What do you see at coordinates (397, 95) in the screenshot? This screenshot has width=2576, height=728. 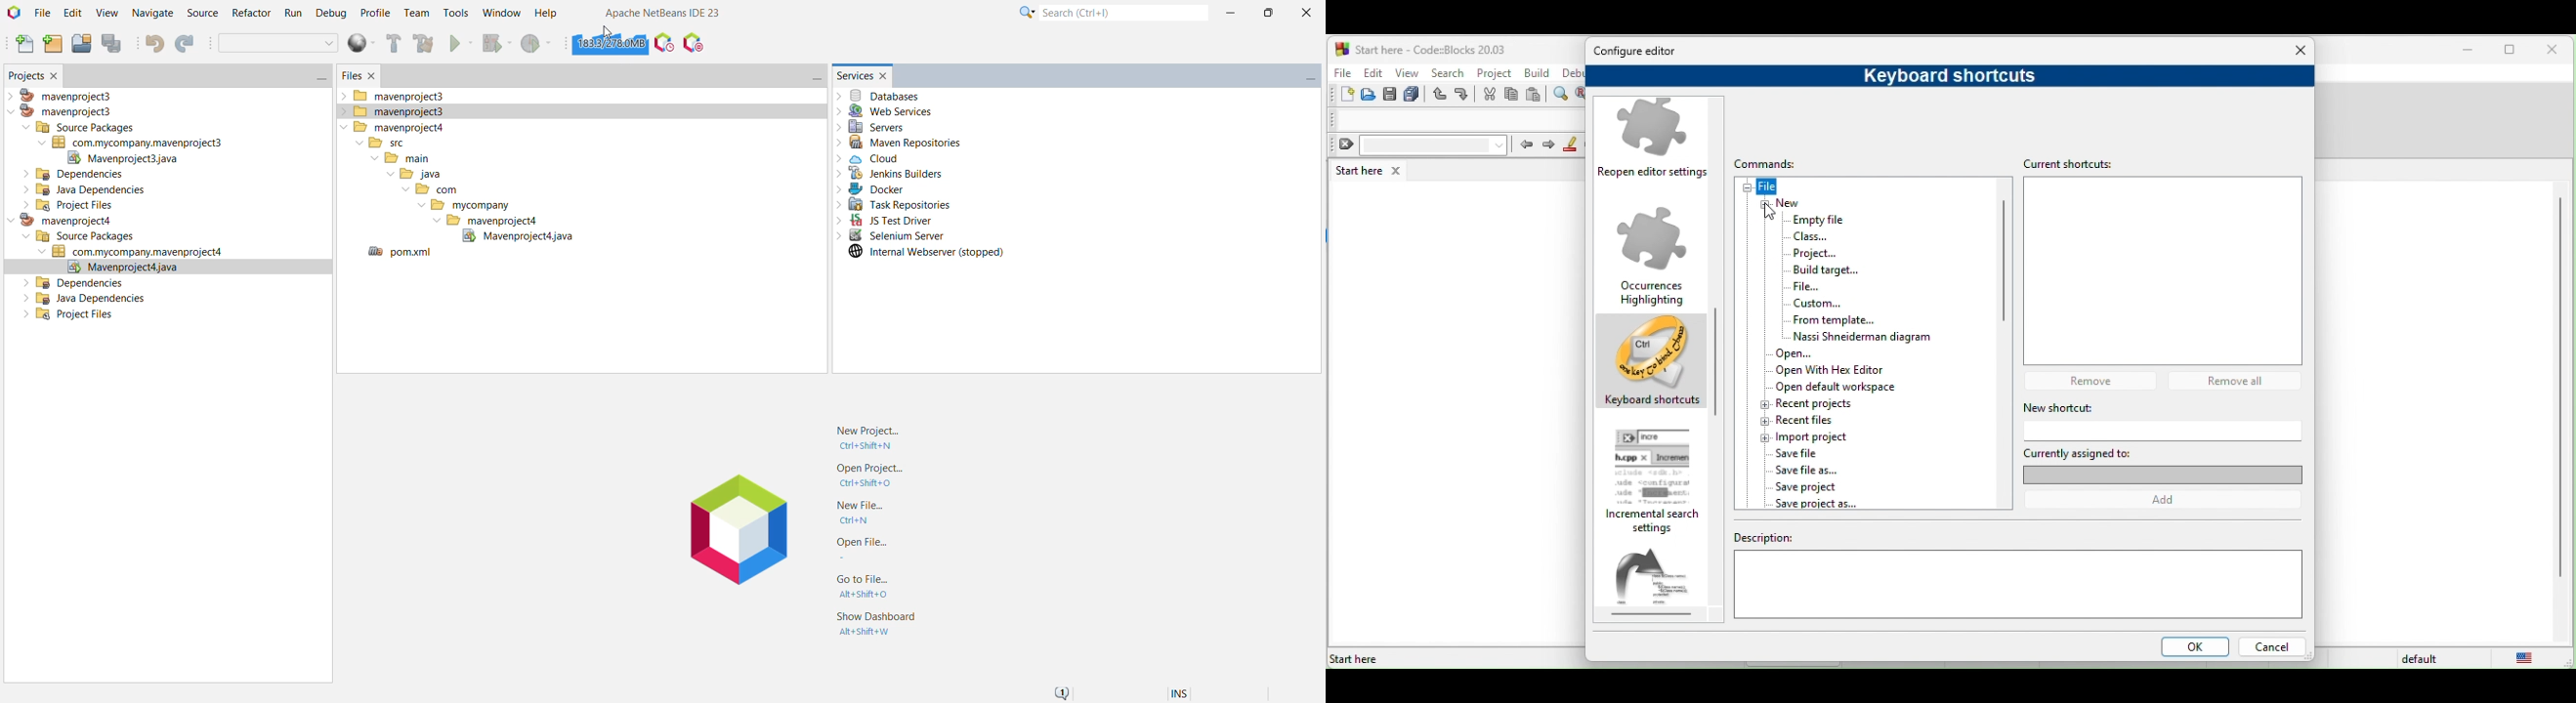 I see `mavenproject3` at bounding box center [397, 95].